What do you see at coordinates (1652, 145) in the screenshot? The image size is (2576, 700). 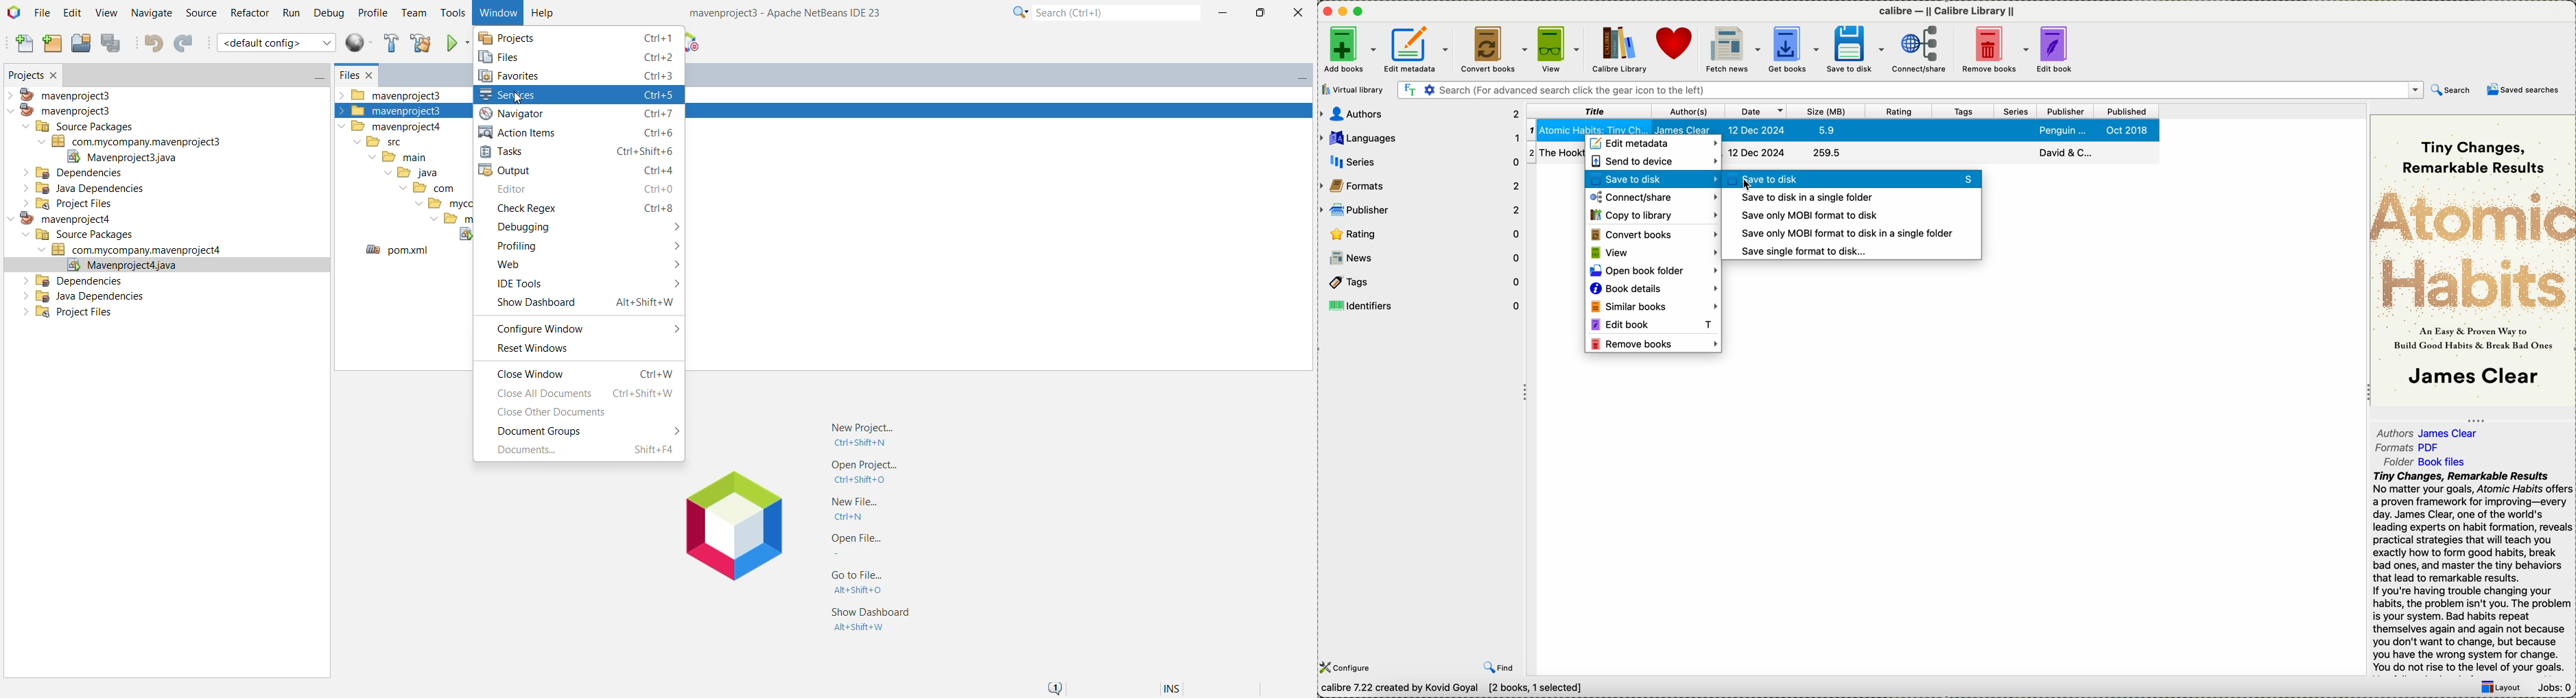 I see `edit metadata` at bounding box center [1652, 145].